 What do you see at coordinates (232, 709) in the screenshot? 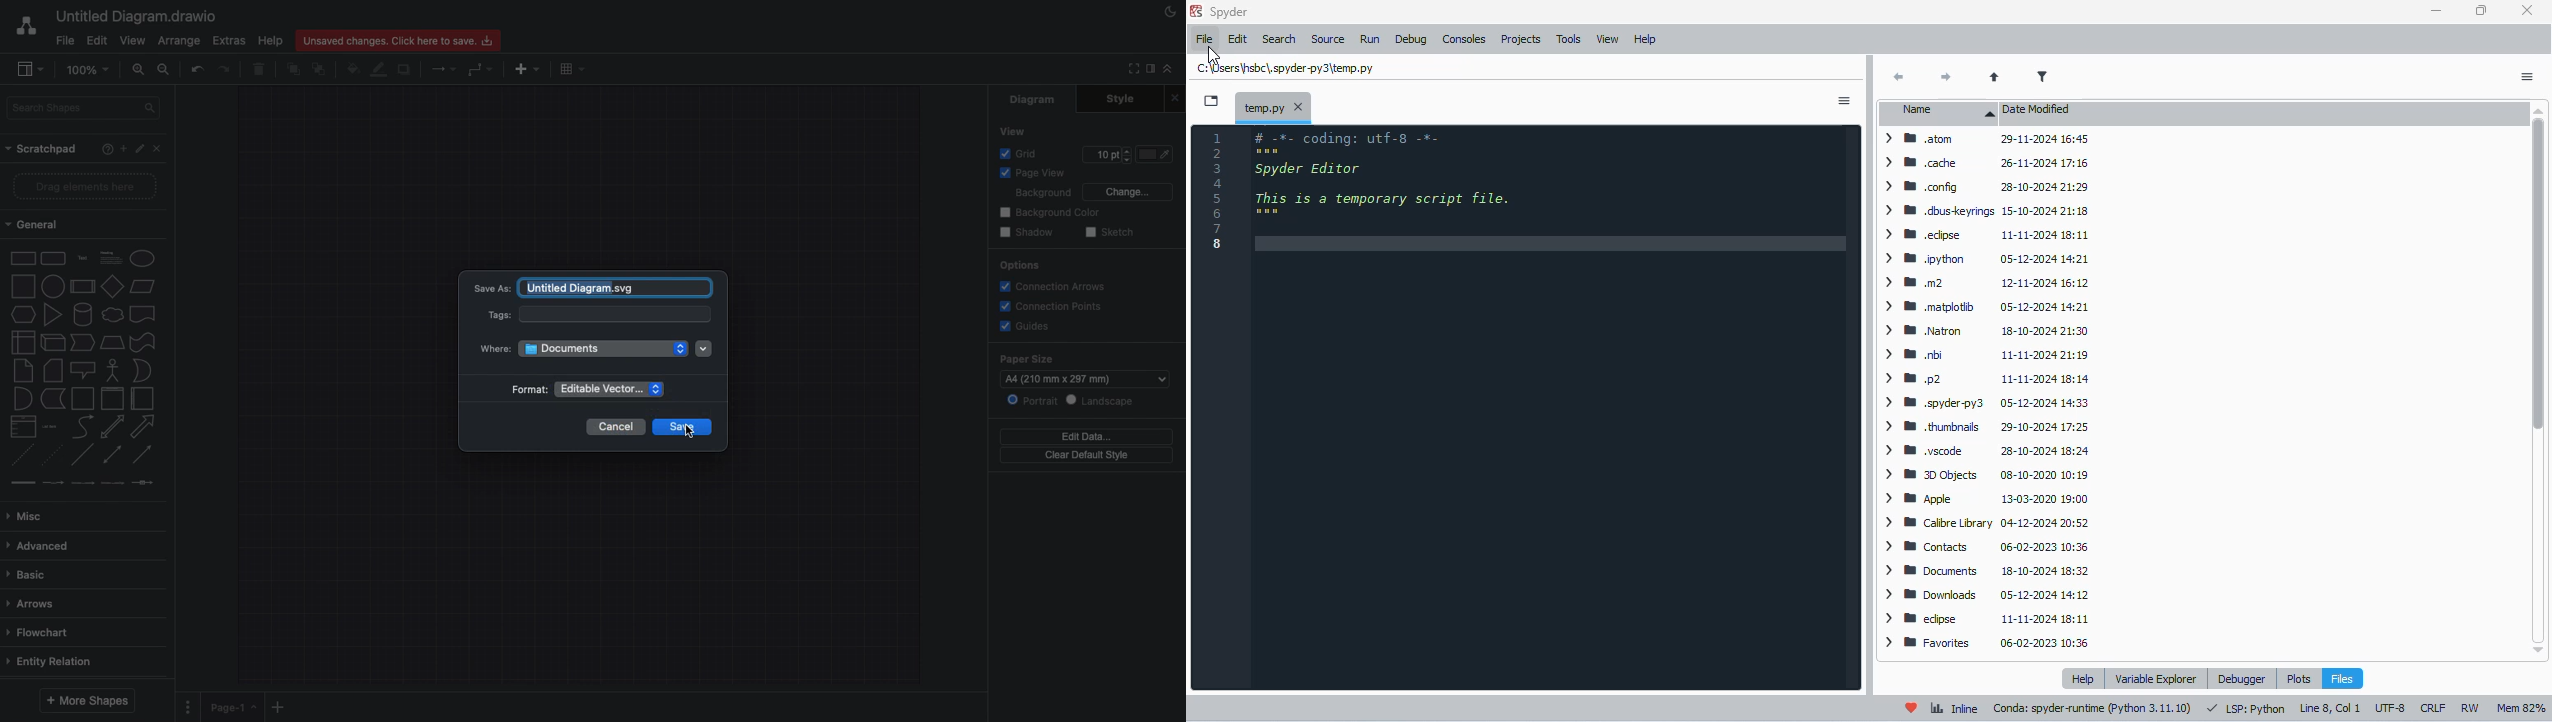
I see `Page 1` at bounding box center [232, 709].